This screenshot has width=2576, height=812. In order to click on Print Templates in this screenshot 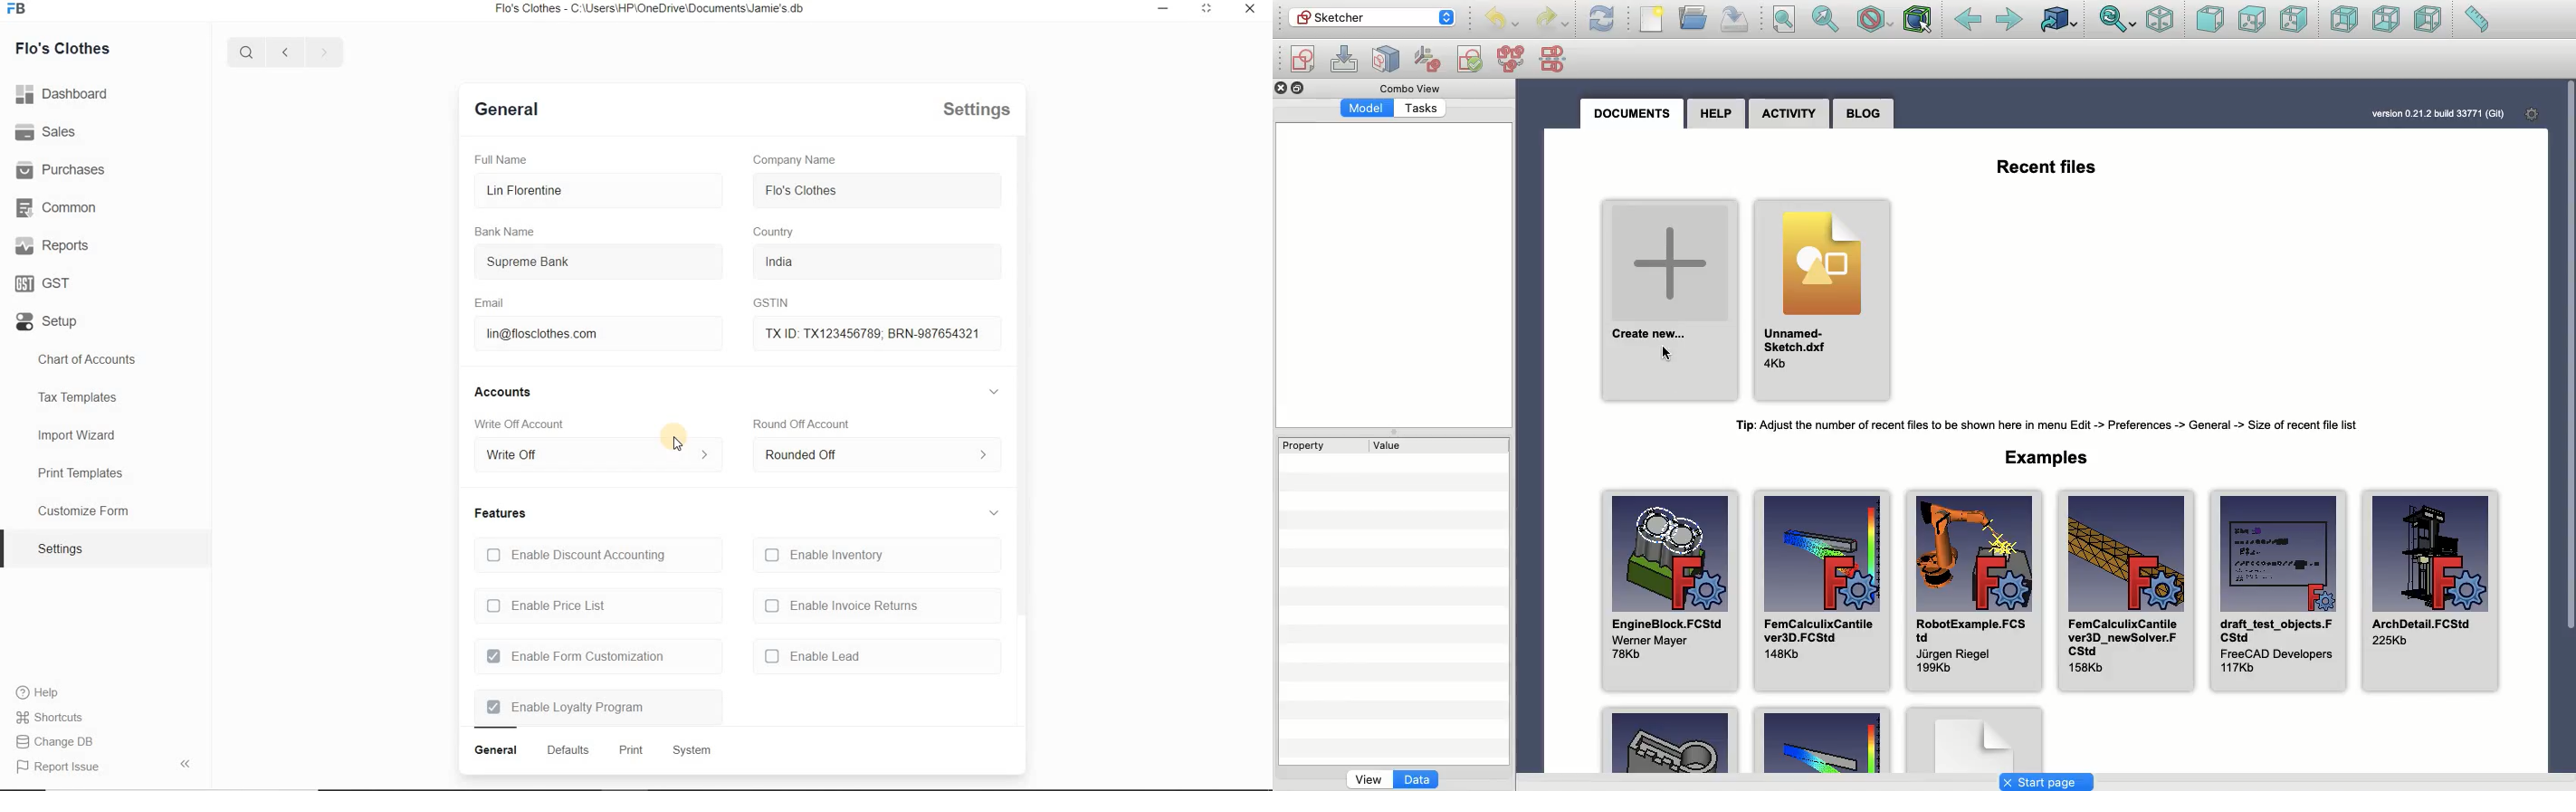, I will do `click(79, 472)`.